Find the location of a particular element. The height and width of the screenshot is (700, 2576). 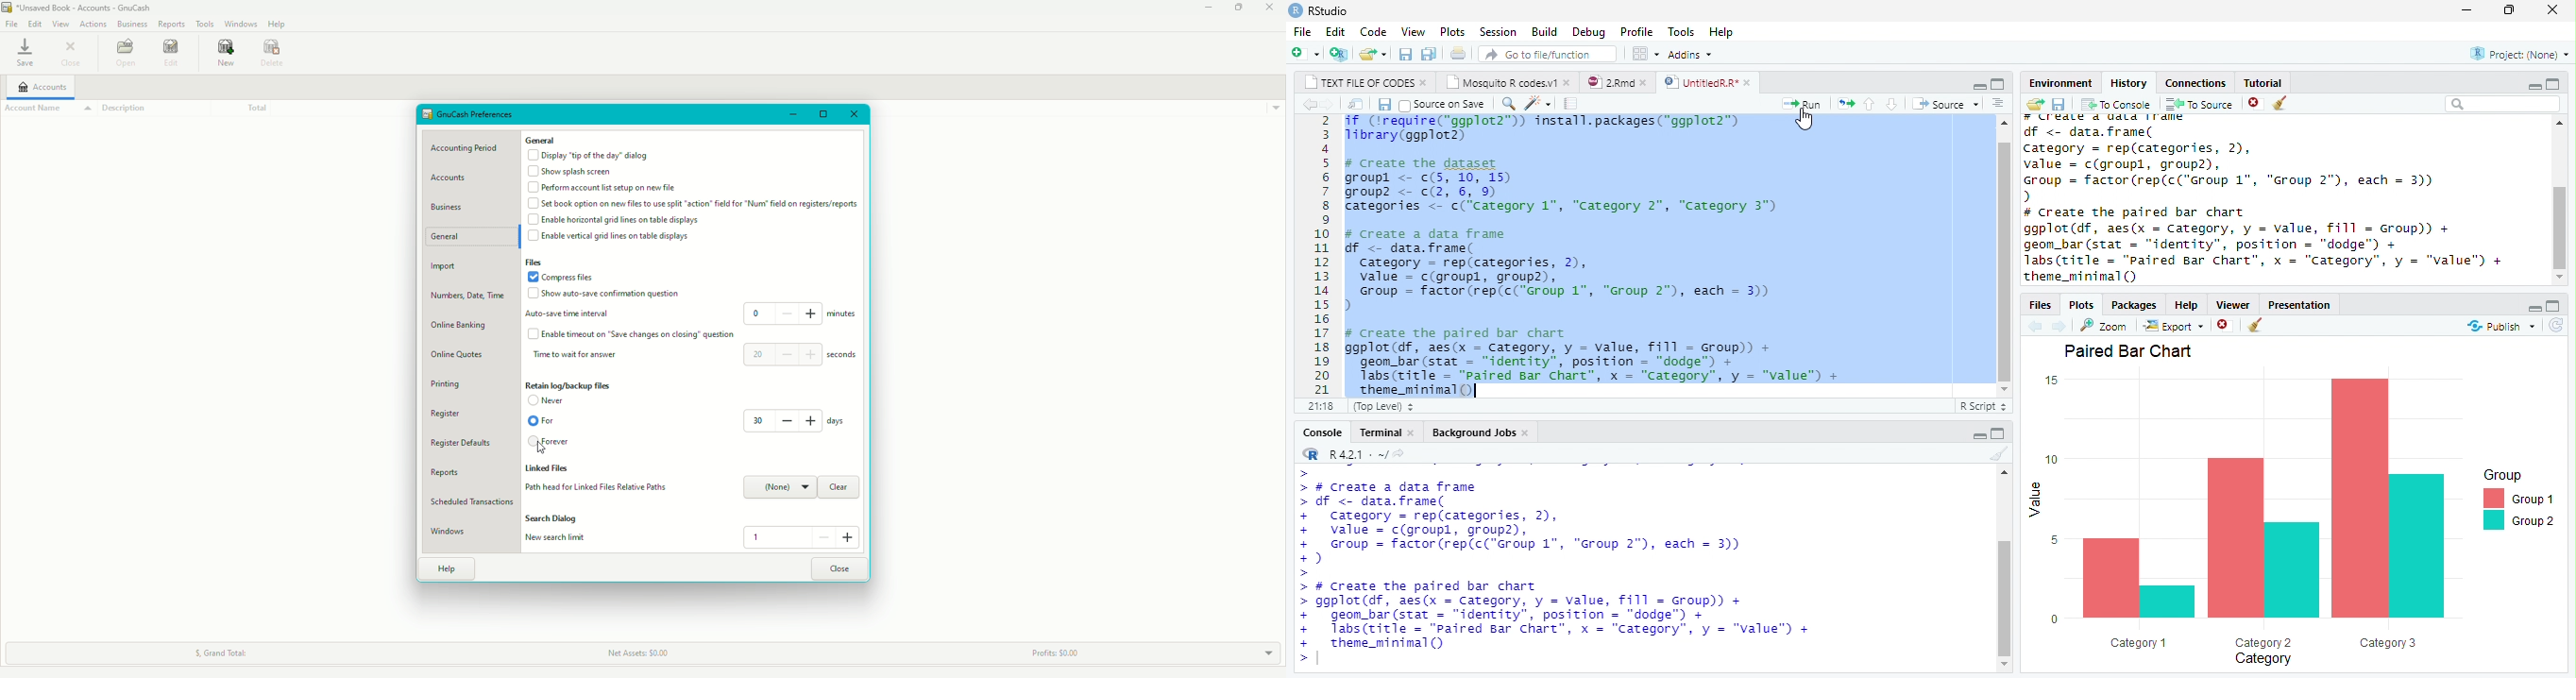

df <- data. frame(

category = rep(categories, 2),

value = c(groupl, group),

Group = factor (rep(c("Group 1", "Group 2"), each = 3))

>

# Create the paired bar chart

ggplot(df, aes(x = Category, y = value, fill = Group)) +
geon_bar (stat = "identity", position = "dodge”) +

Tabs (title = "paired Bar chart”, x = "Category", y = "value") +
theme_minimal () is located at coordinates (2263, 203).